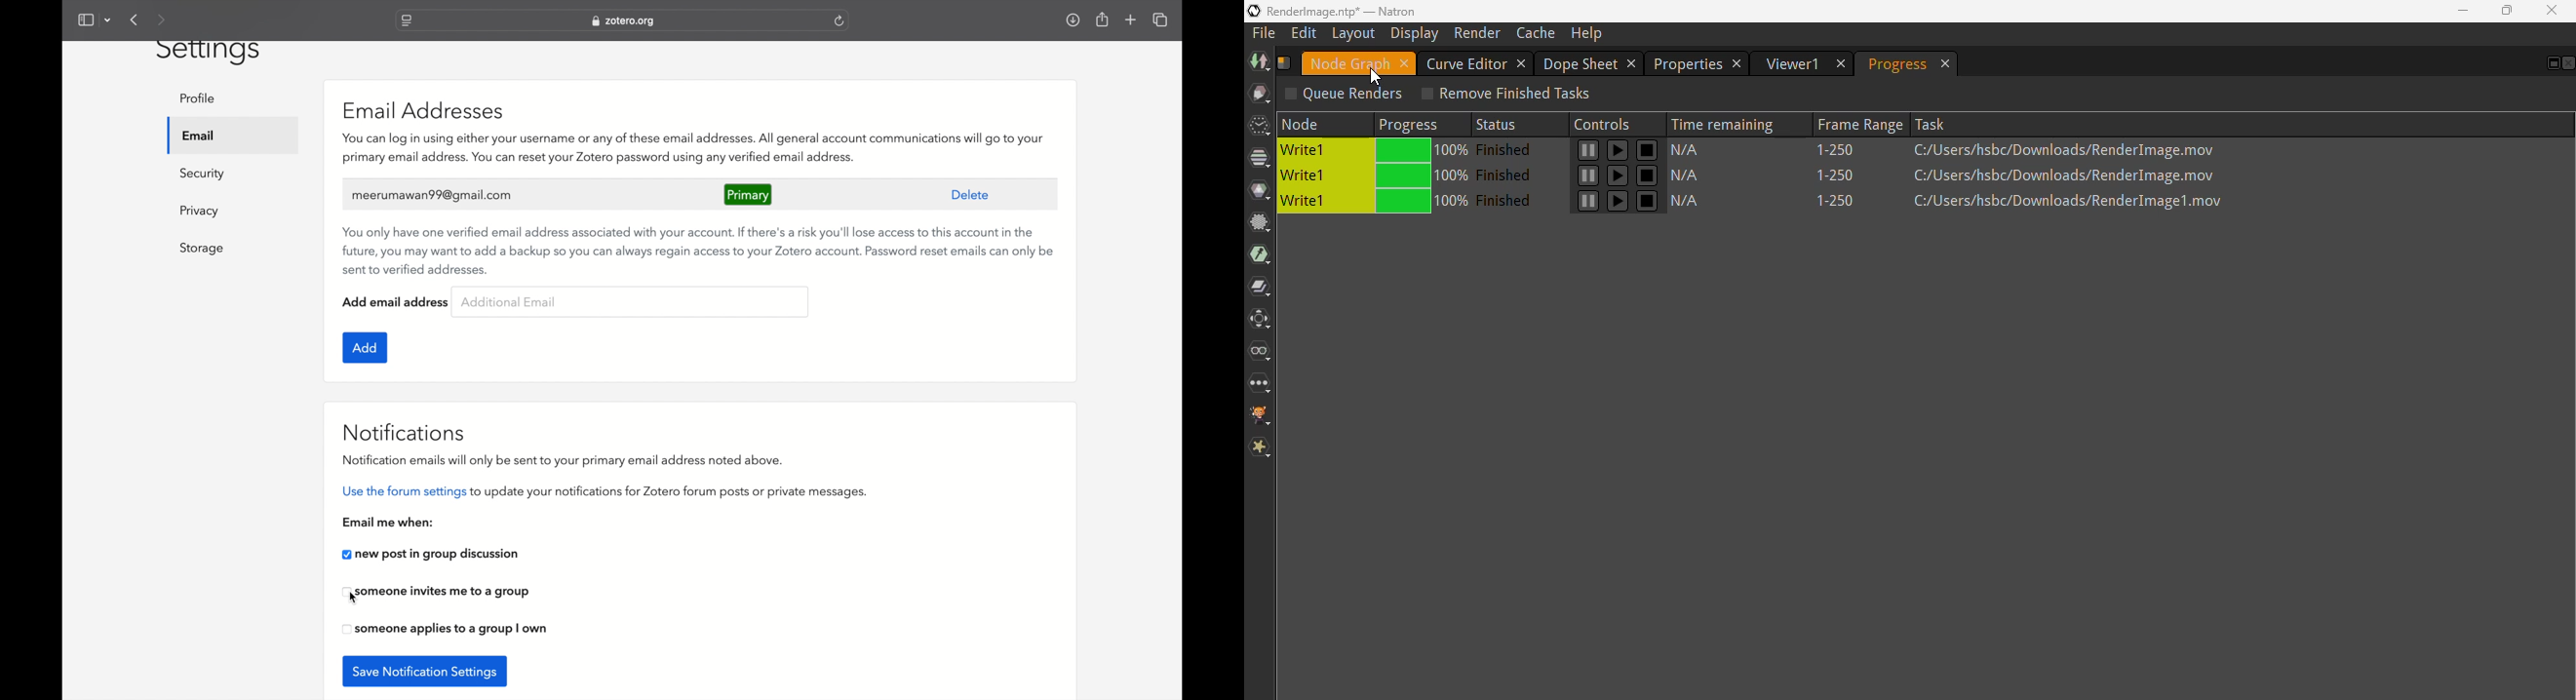  Describe the element at coordinates (1618, 151) in the screenshot. I see `pause` at that location.